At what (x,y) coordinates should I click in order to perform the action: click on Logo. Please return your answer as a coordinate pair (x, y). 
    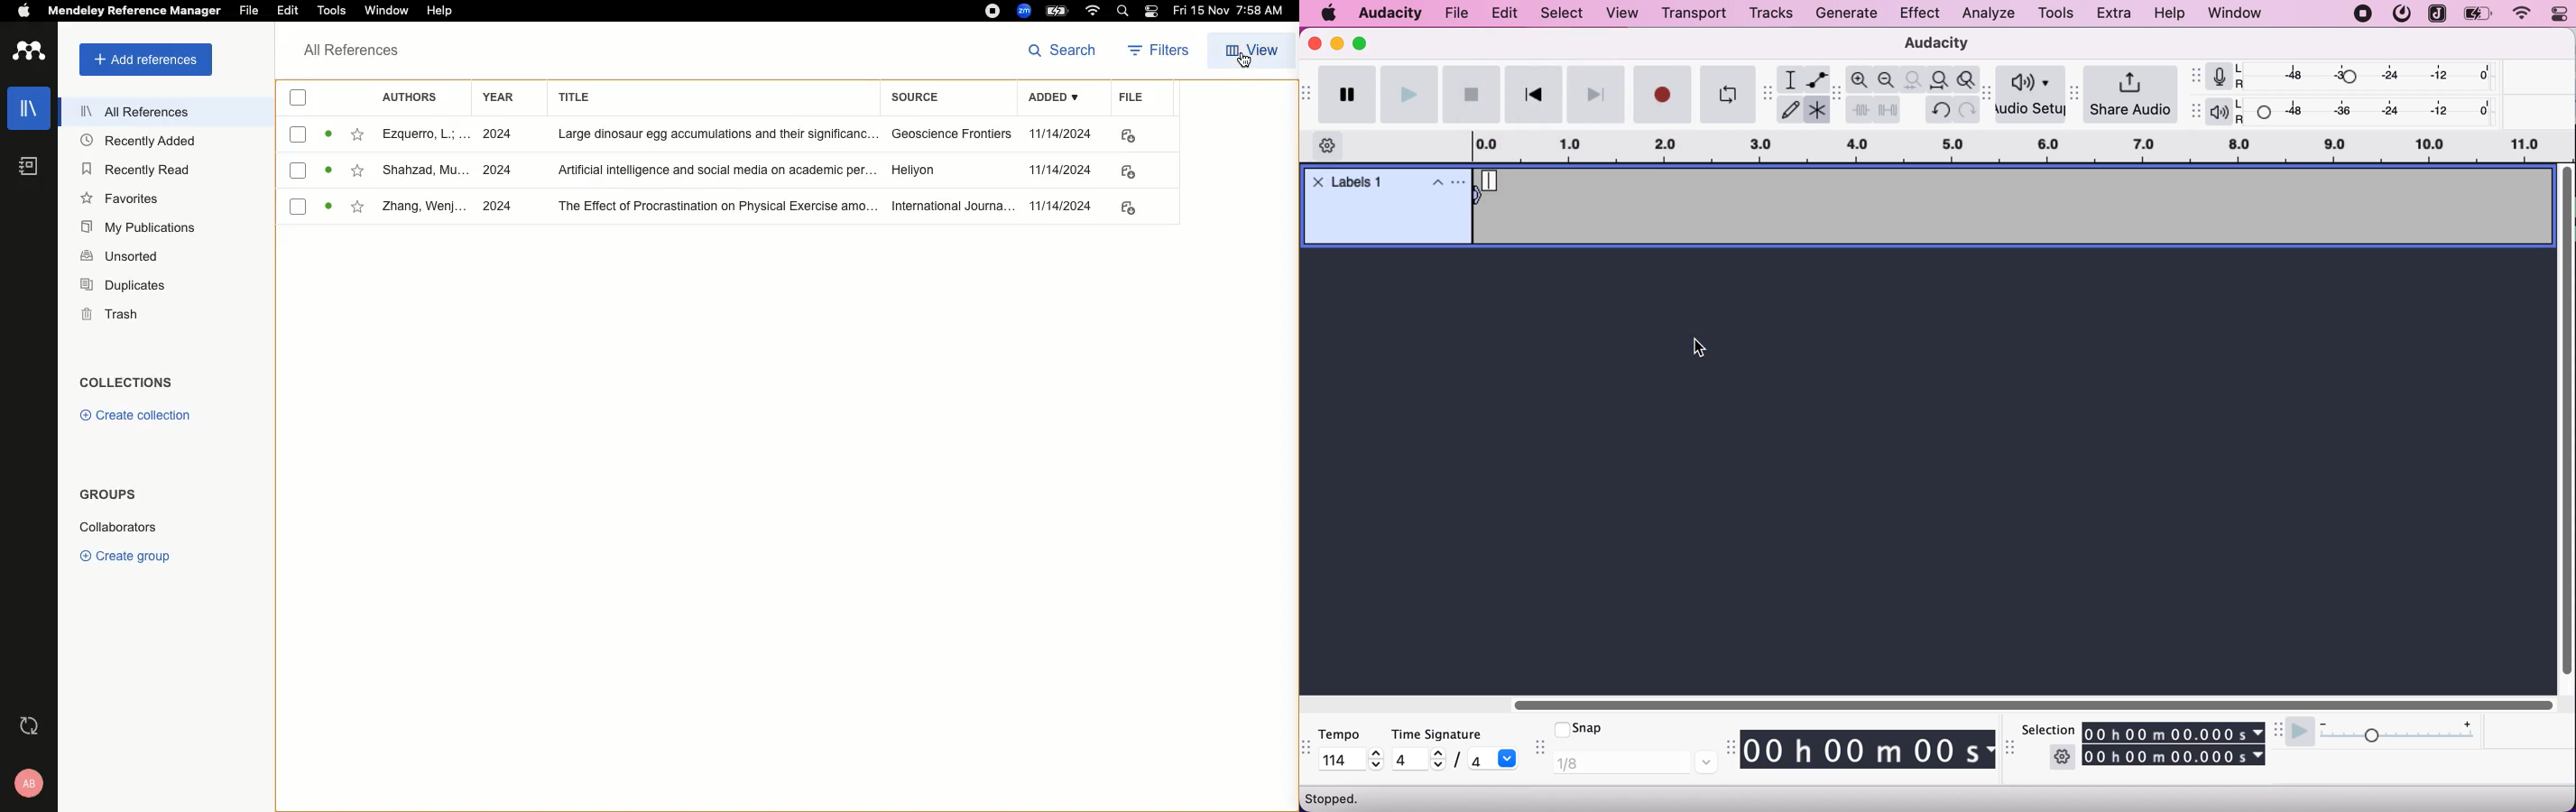
    Looking at the image, I should click on (28, 52).